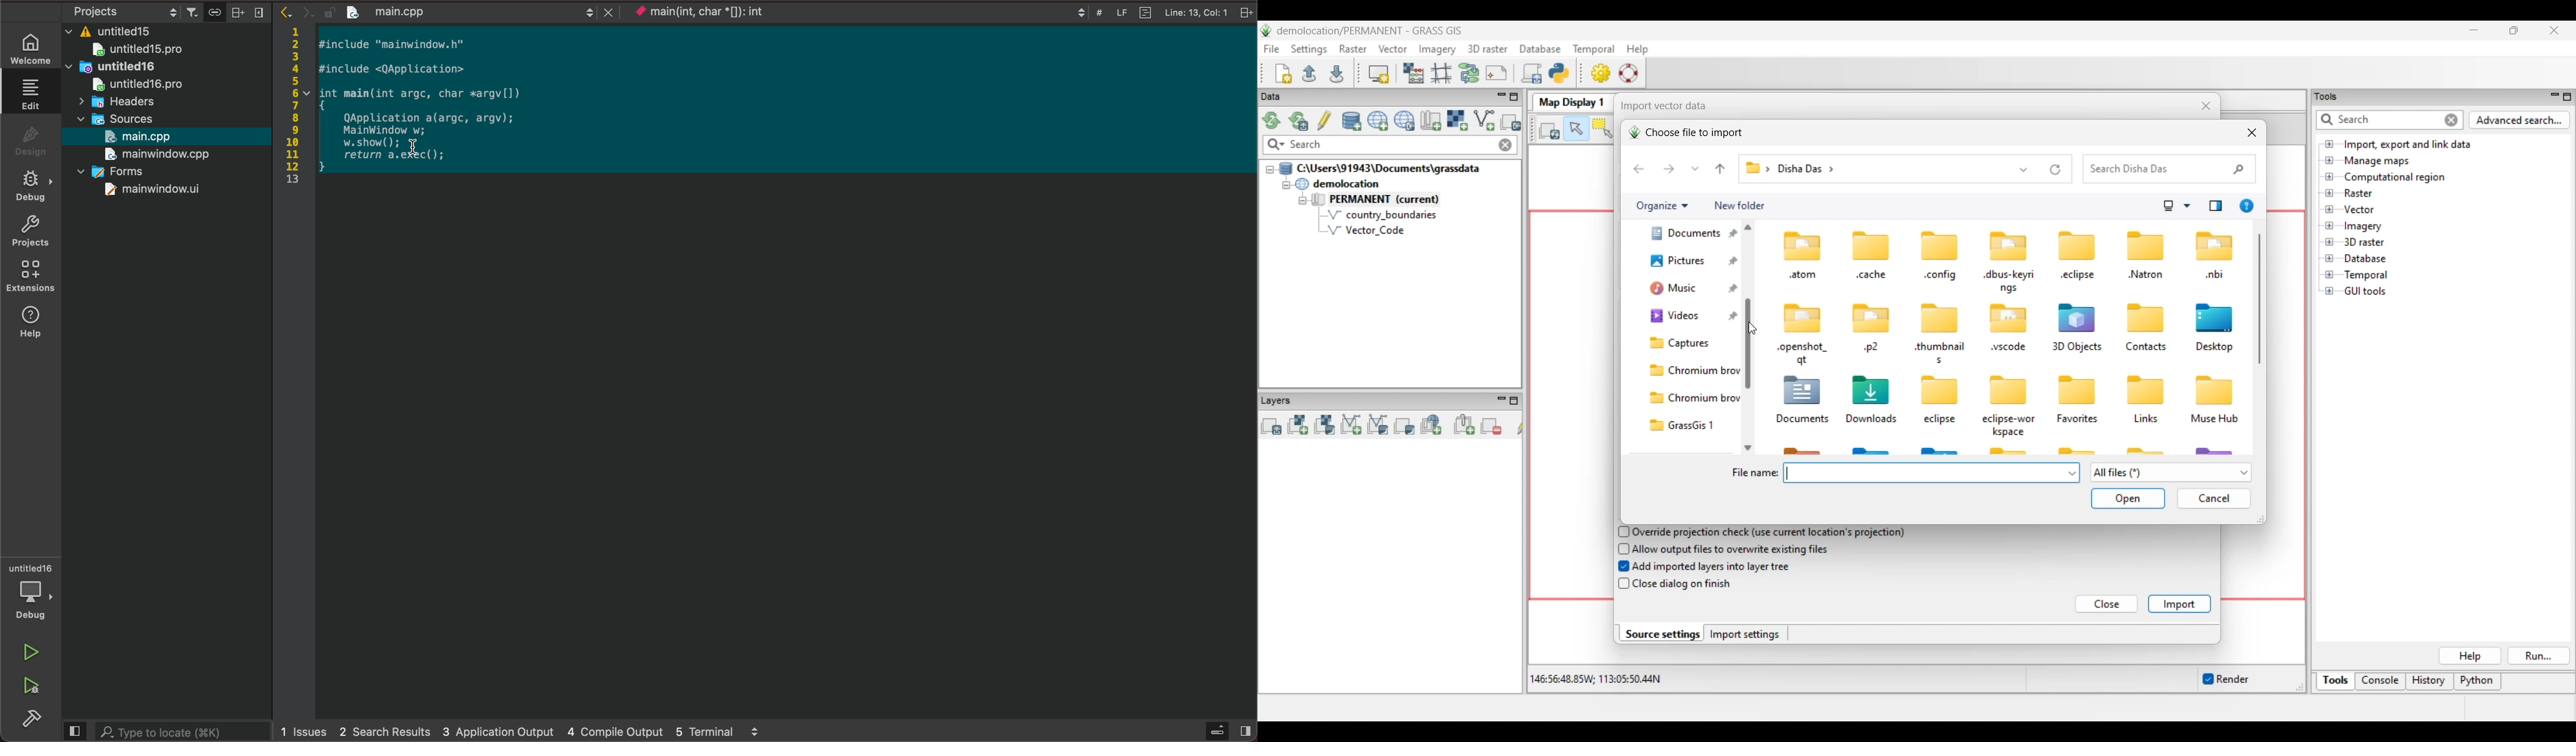 The image size is (2576, 756). I want to click on filter, so click(193, 12).